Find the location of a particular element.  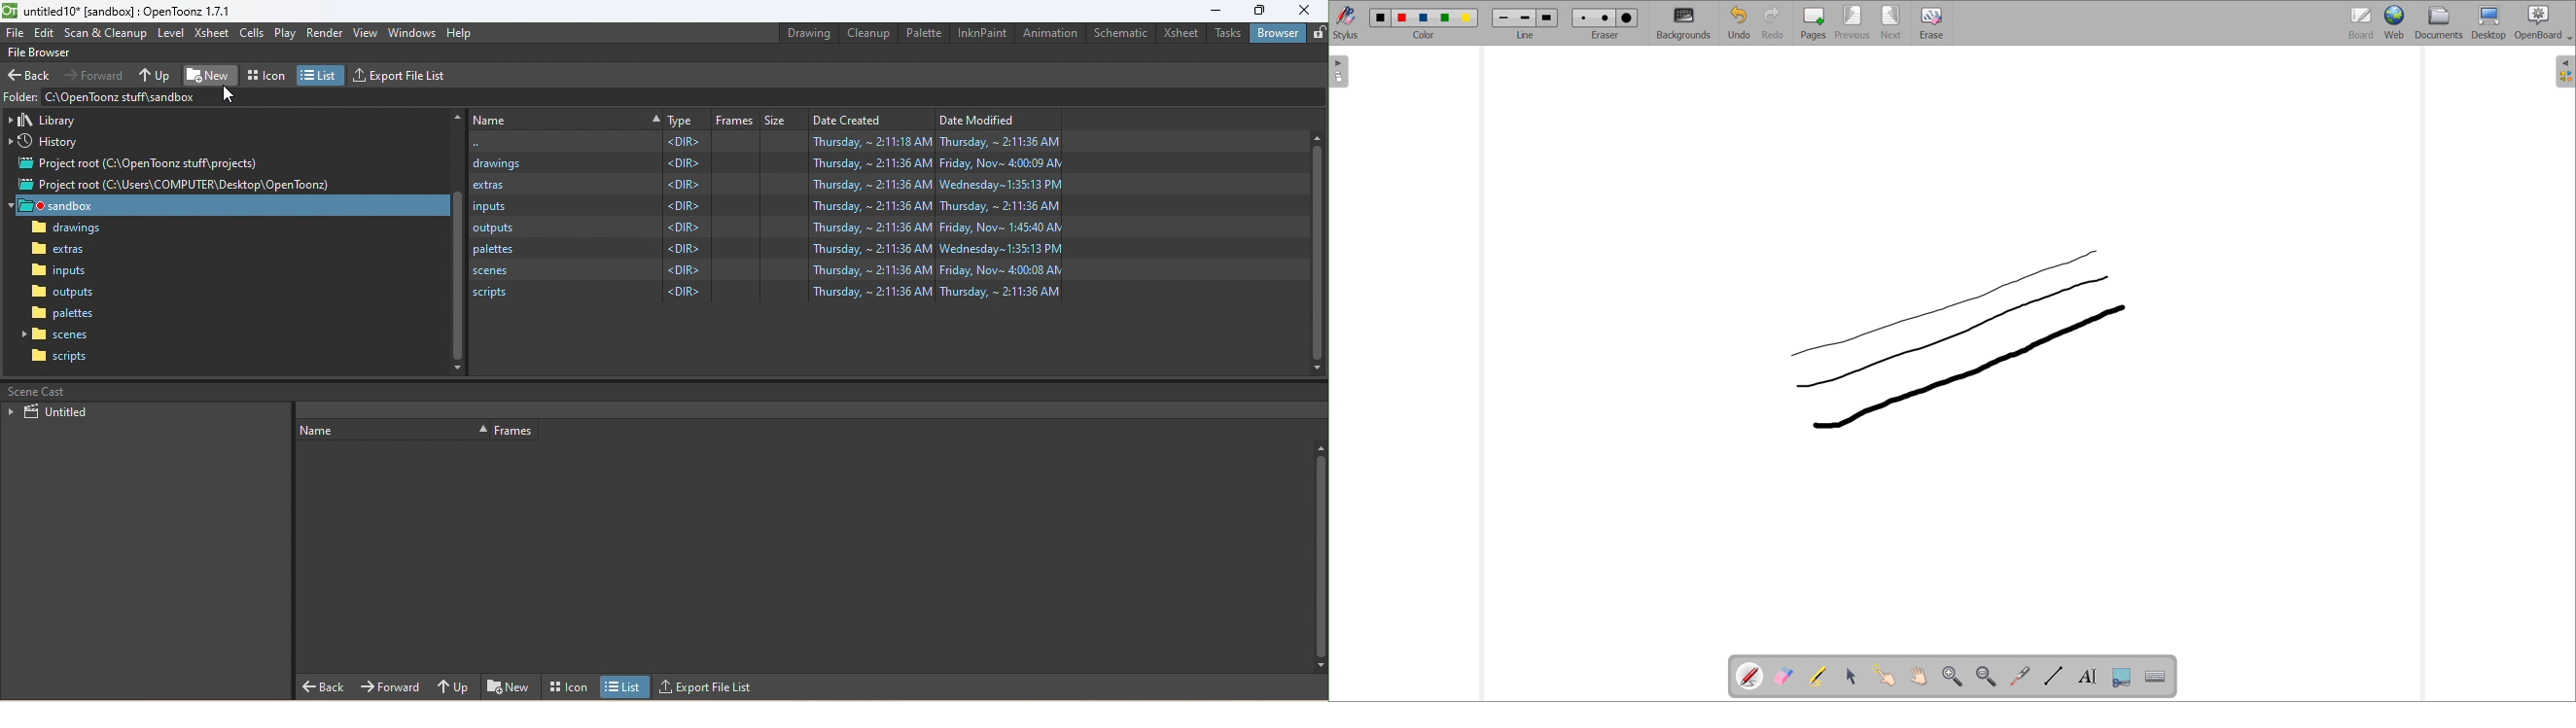

palettes is located at coordinates (762, 249).